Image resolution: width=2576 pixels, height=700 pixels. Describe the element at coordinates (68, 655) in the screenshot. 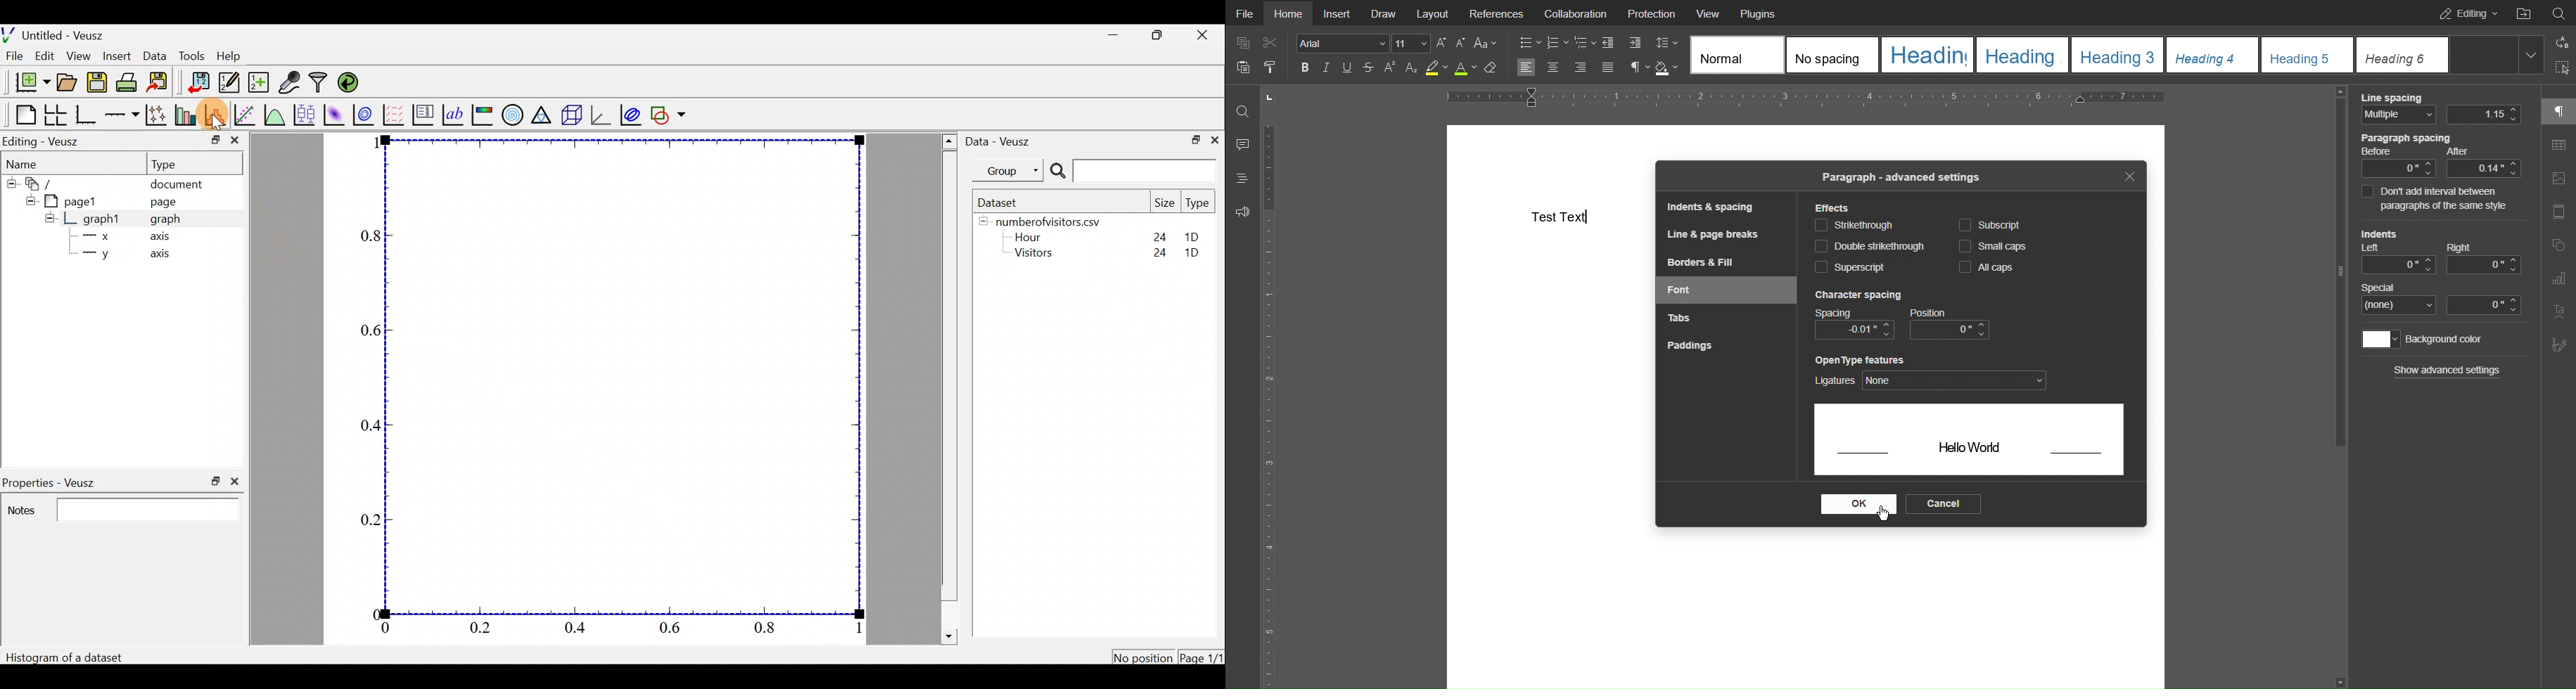

I see `Histogram of a dataset` at that location.